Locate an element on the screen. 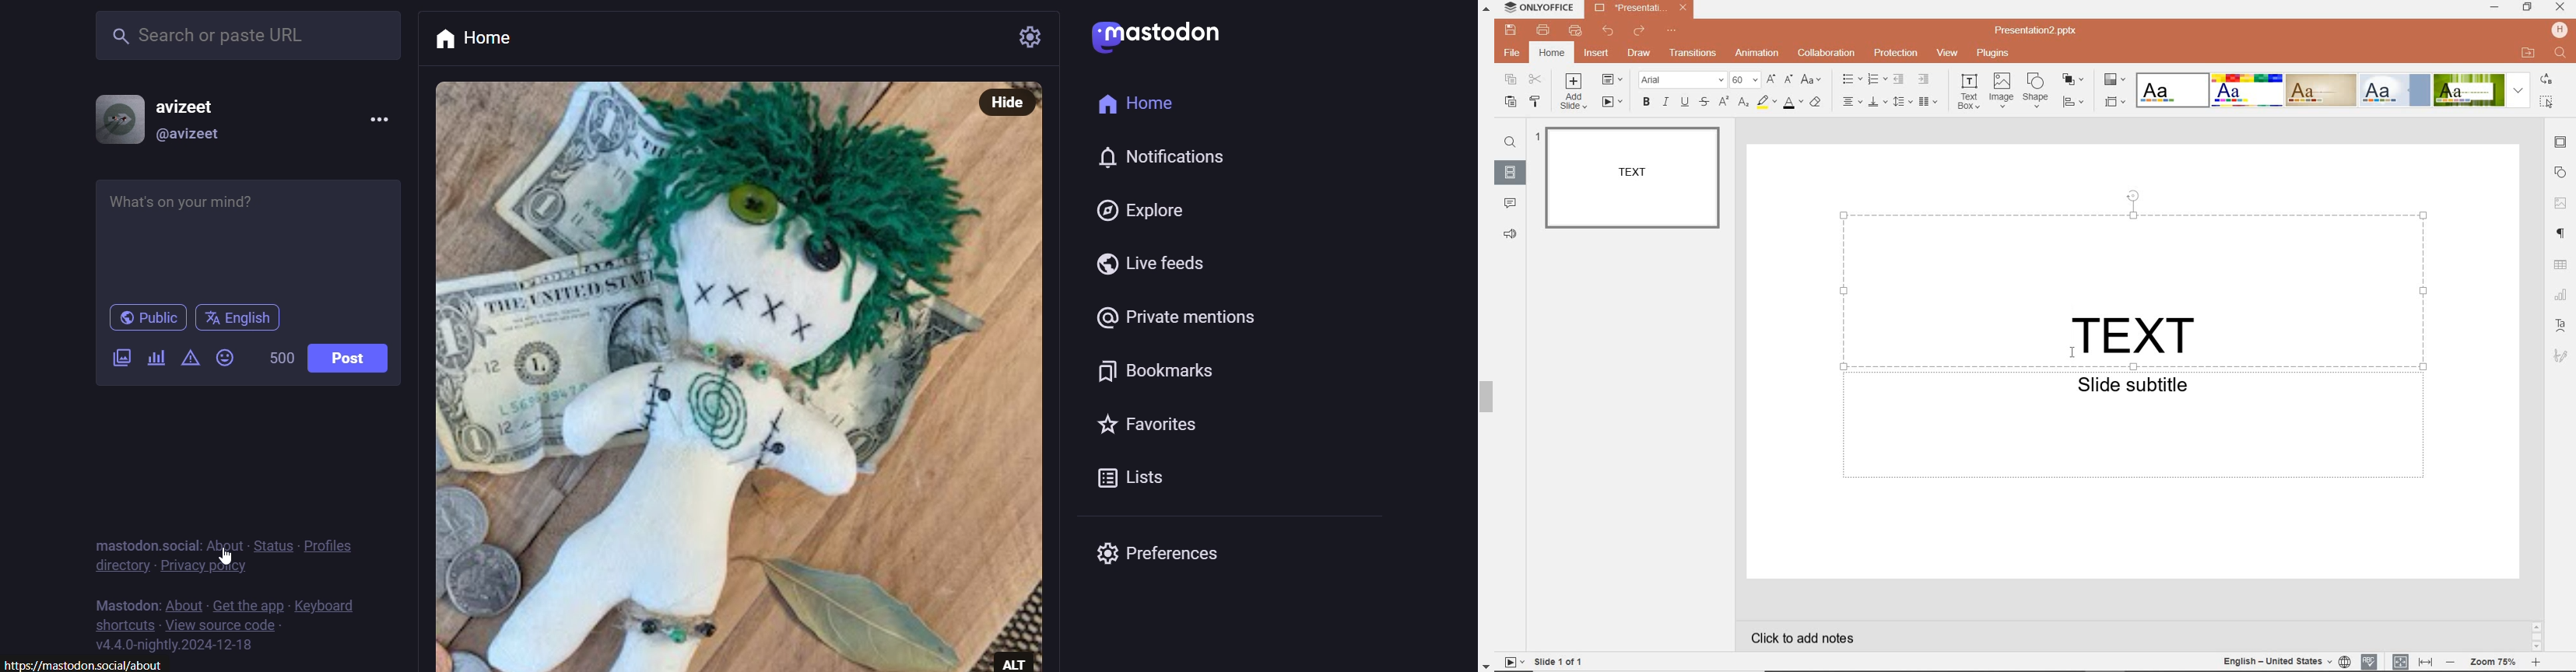 This screenshot has width=2576, height=672. version is located at coordinates (175, 646).